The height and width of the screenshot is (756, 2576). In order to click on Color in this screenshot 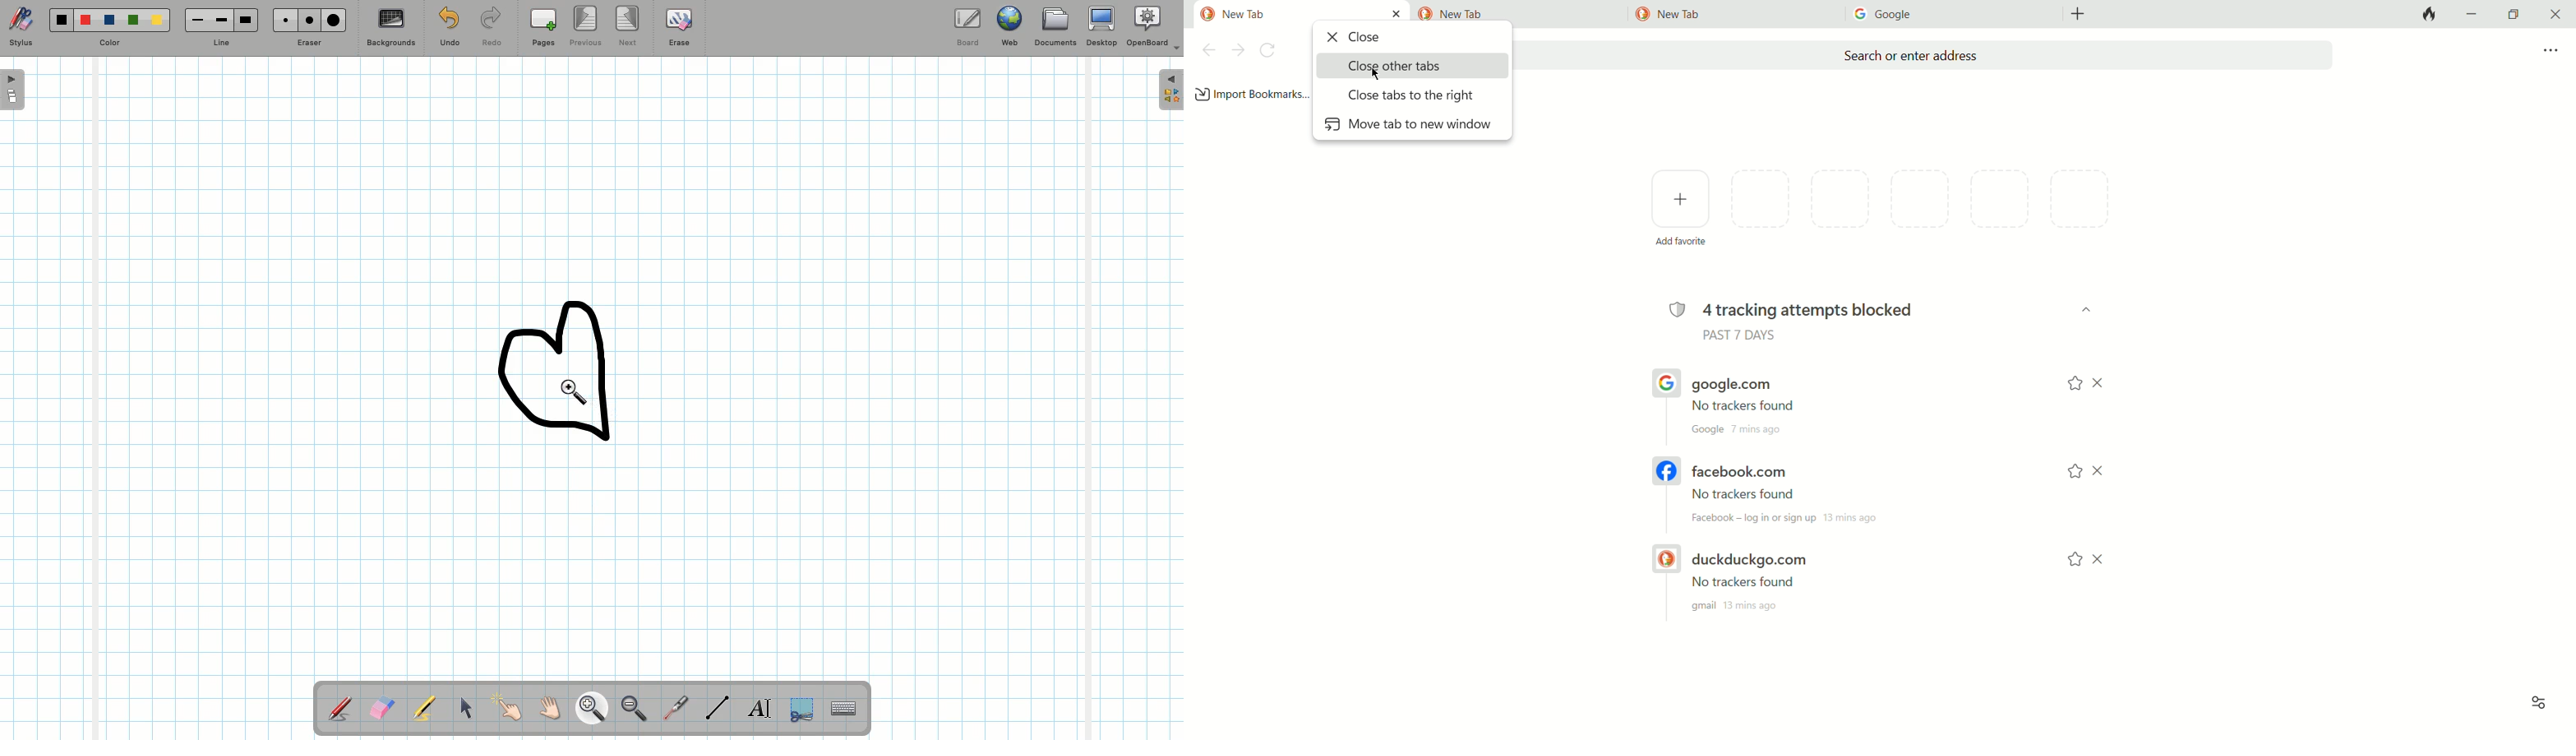, I will do `click(110, 29)`.